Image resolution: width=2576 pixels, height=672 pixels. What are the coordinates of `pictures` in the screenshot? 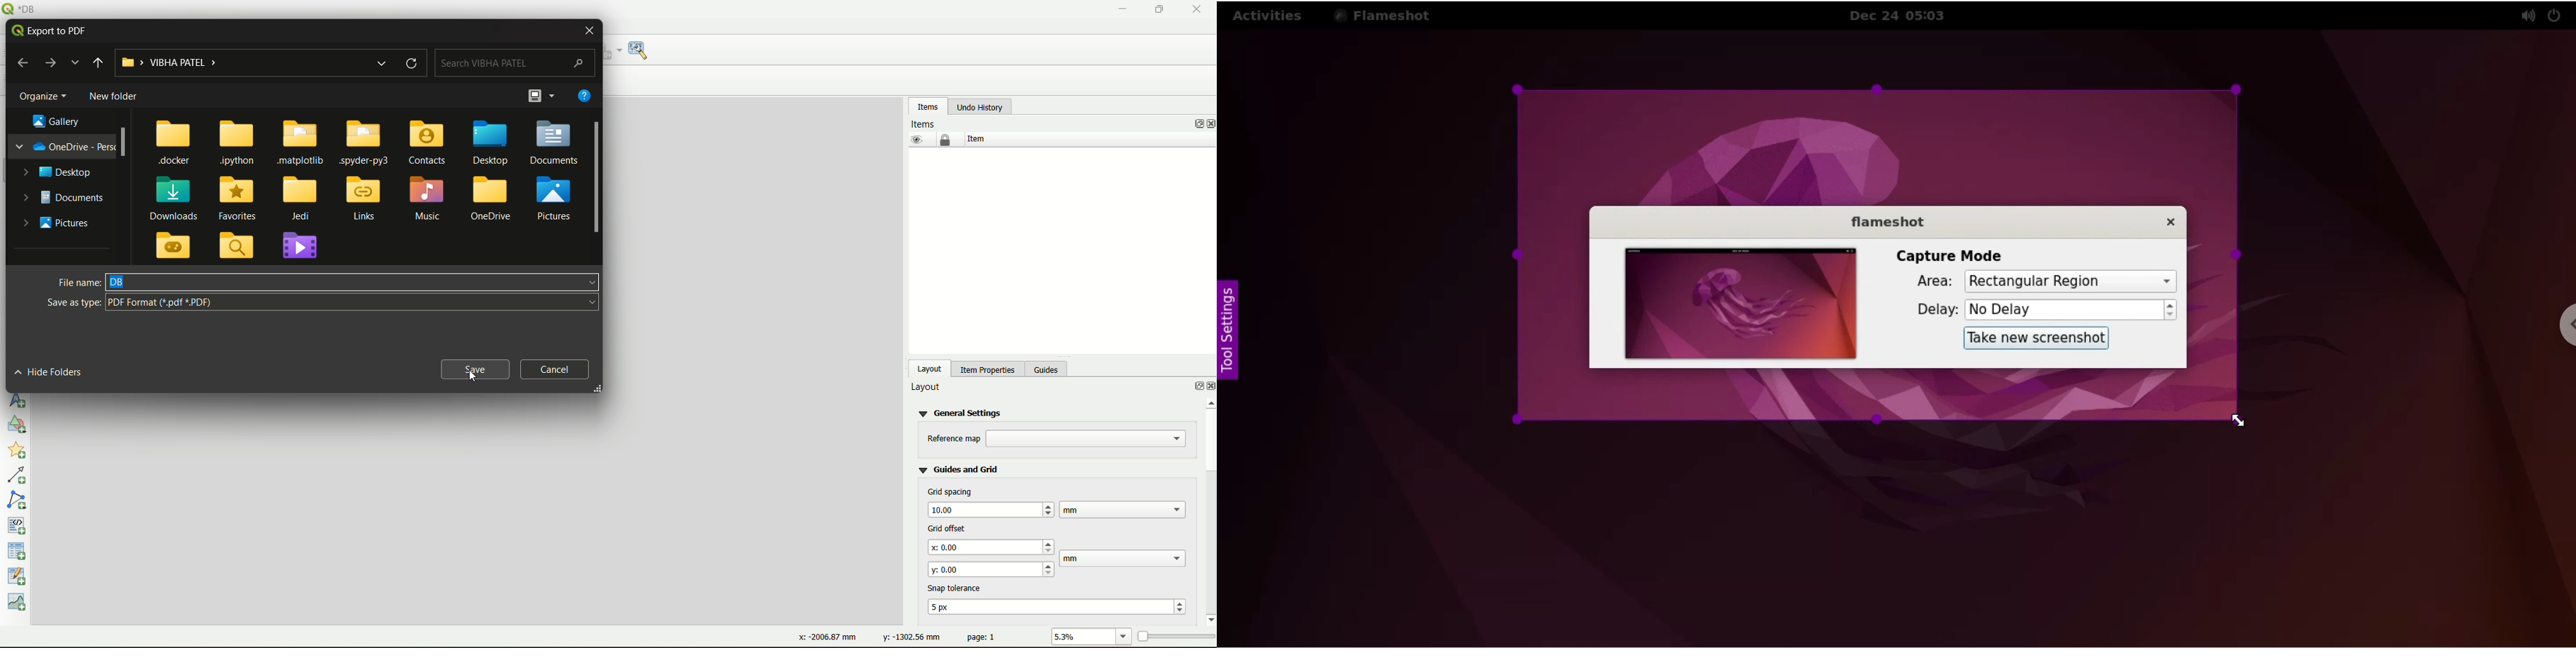 It's located at (556, 198).